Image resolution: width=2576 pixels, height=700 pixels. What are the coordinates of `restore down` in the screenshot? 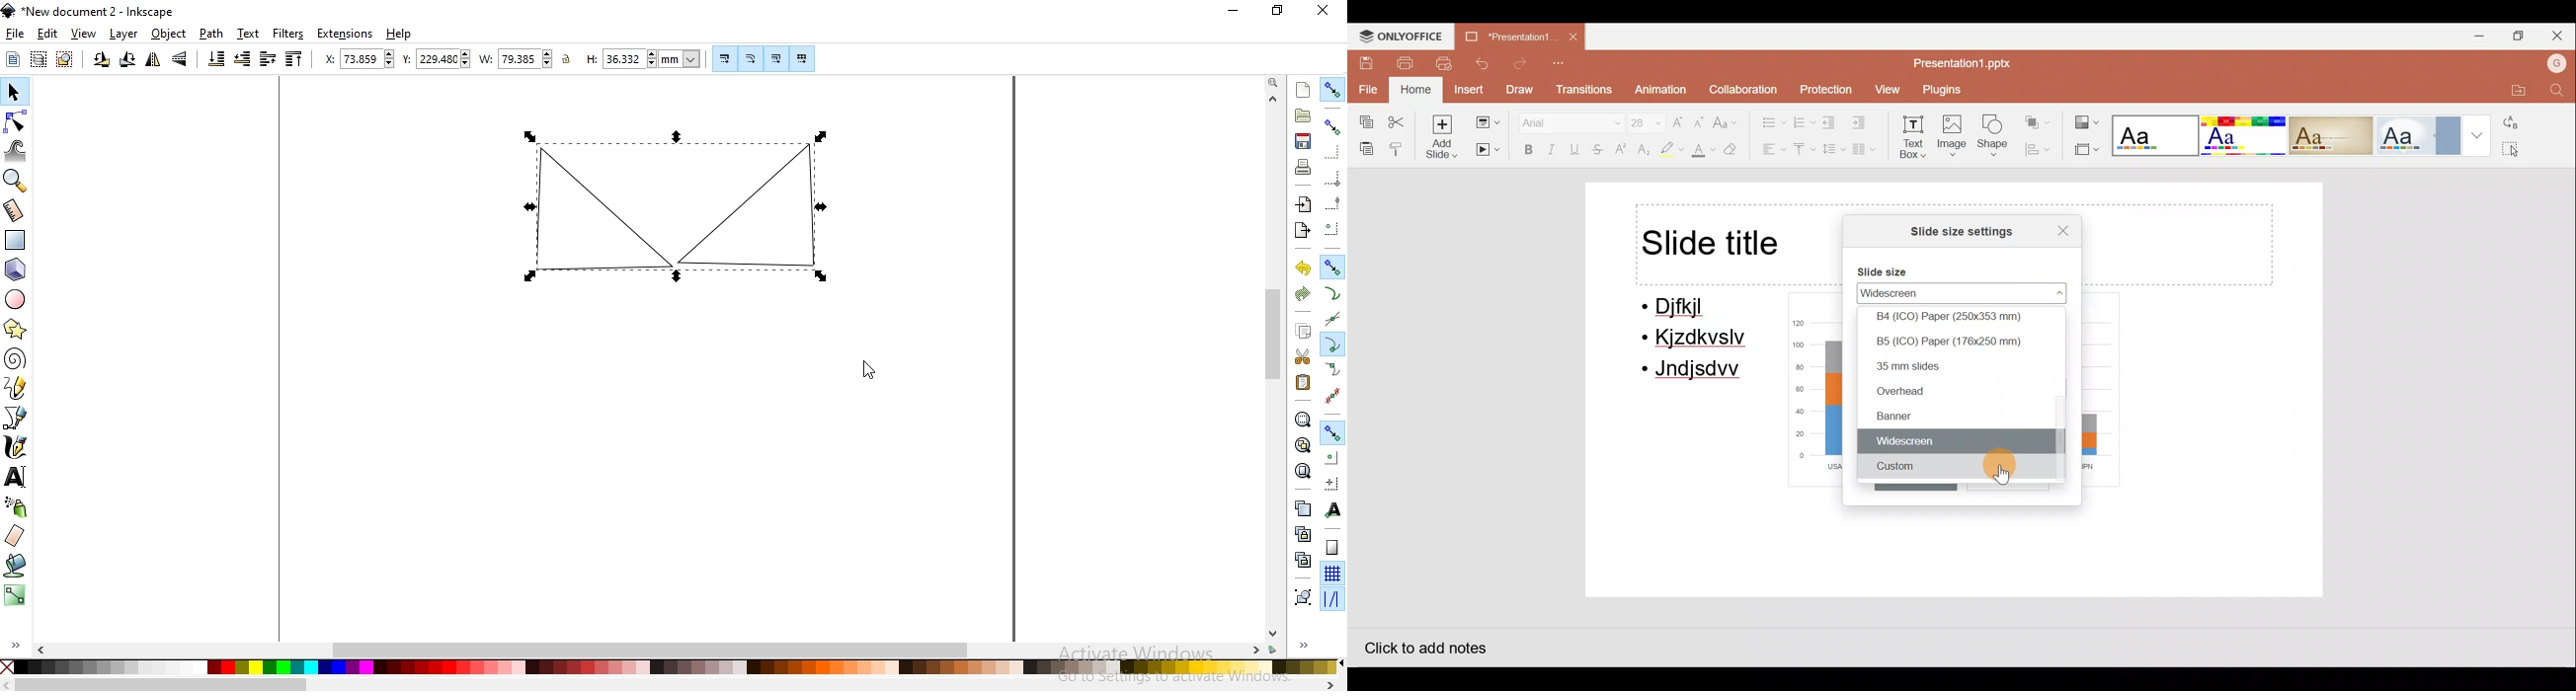 It's located at (1276, 10).